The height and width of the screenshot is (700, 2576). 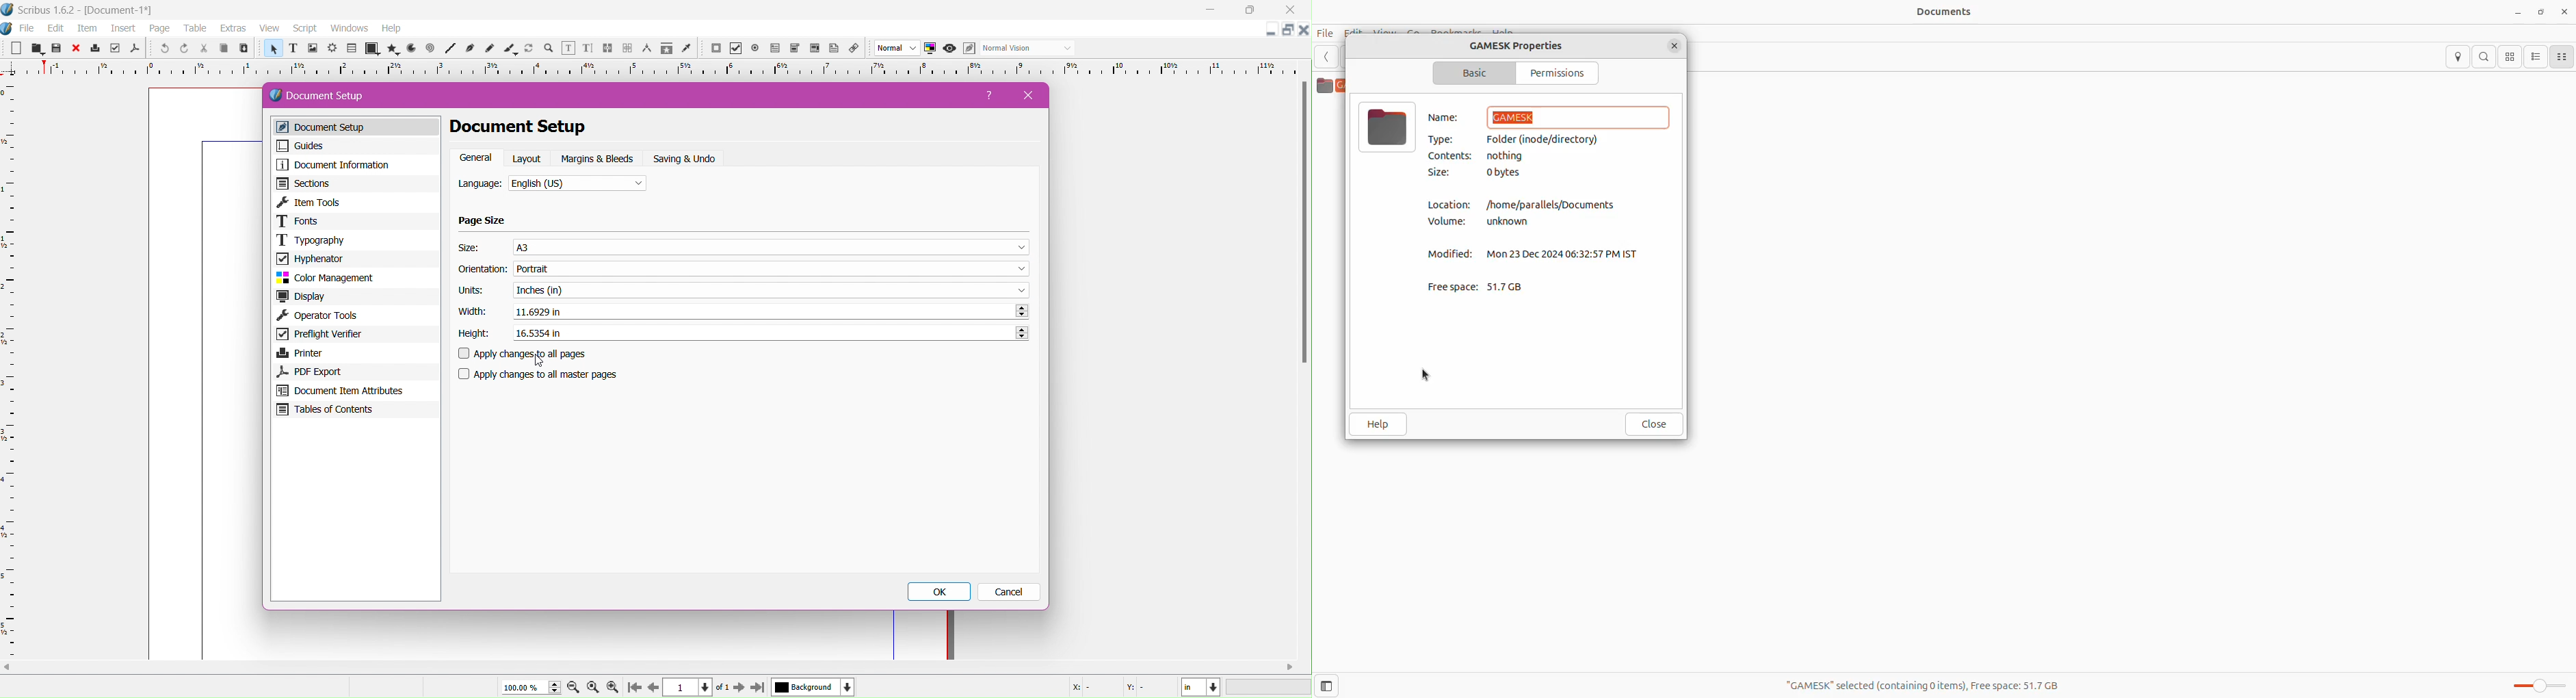 I want to click on table menu, so click(x=196, y=29).